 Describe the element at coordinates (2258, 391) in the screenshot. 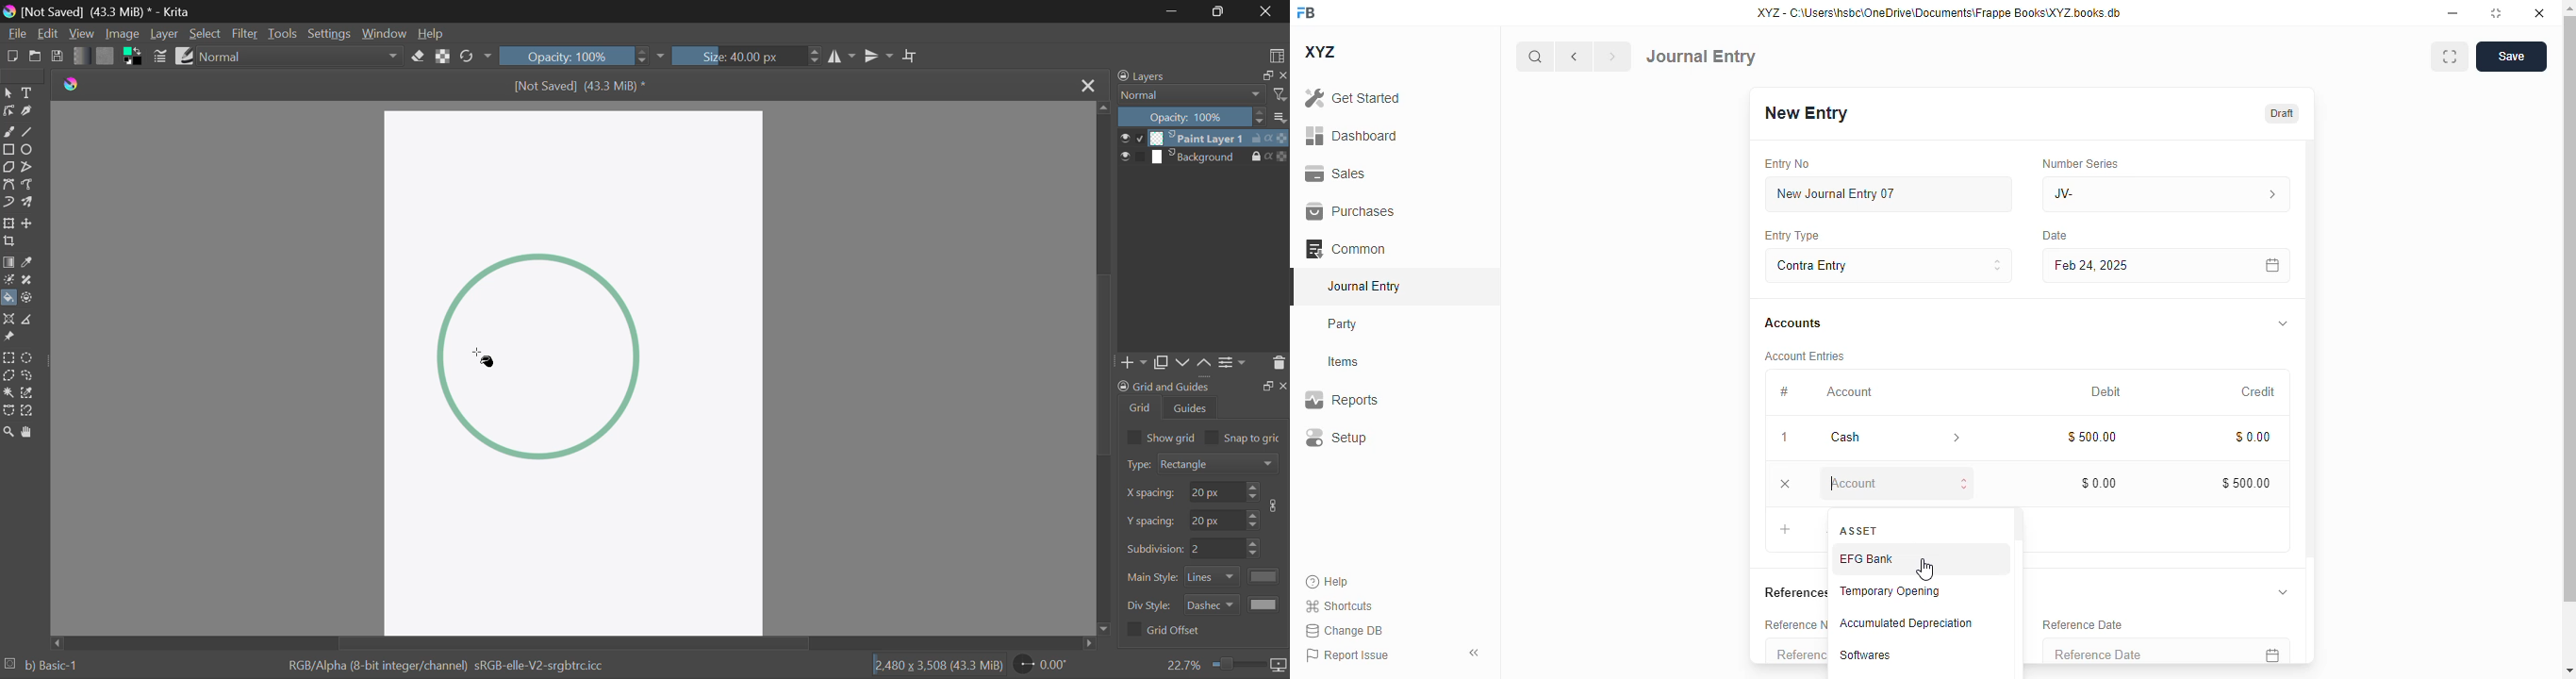

I see `credit` at that location.